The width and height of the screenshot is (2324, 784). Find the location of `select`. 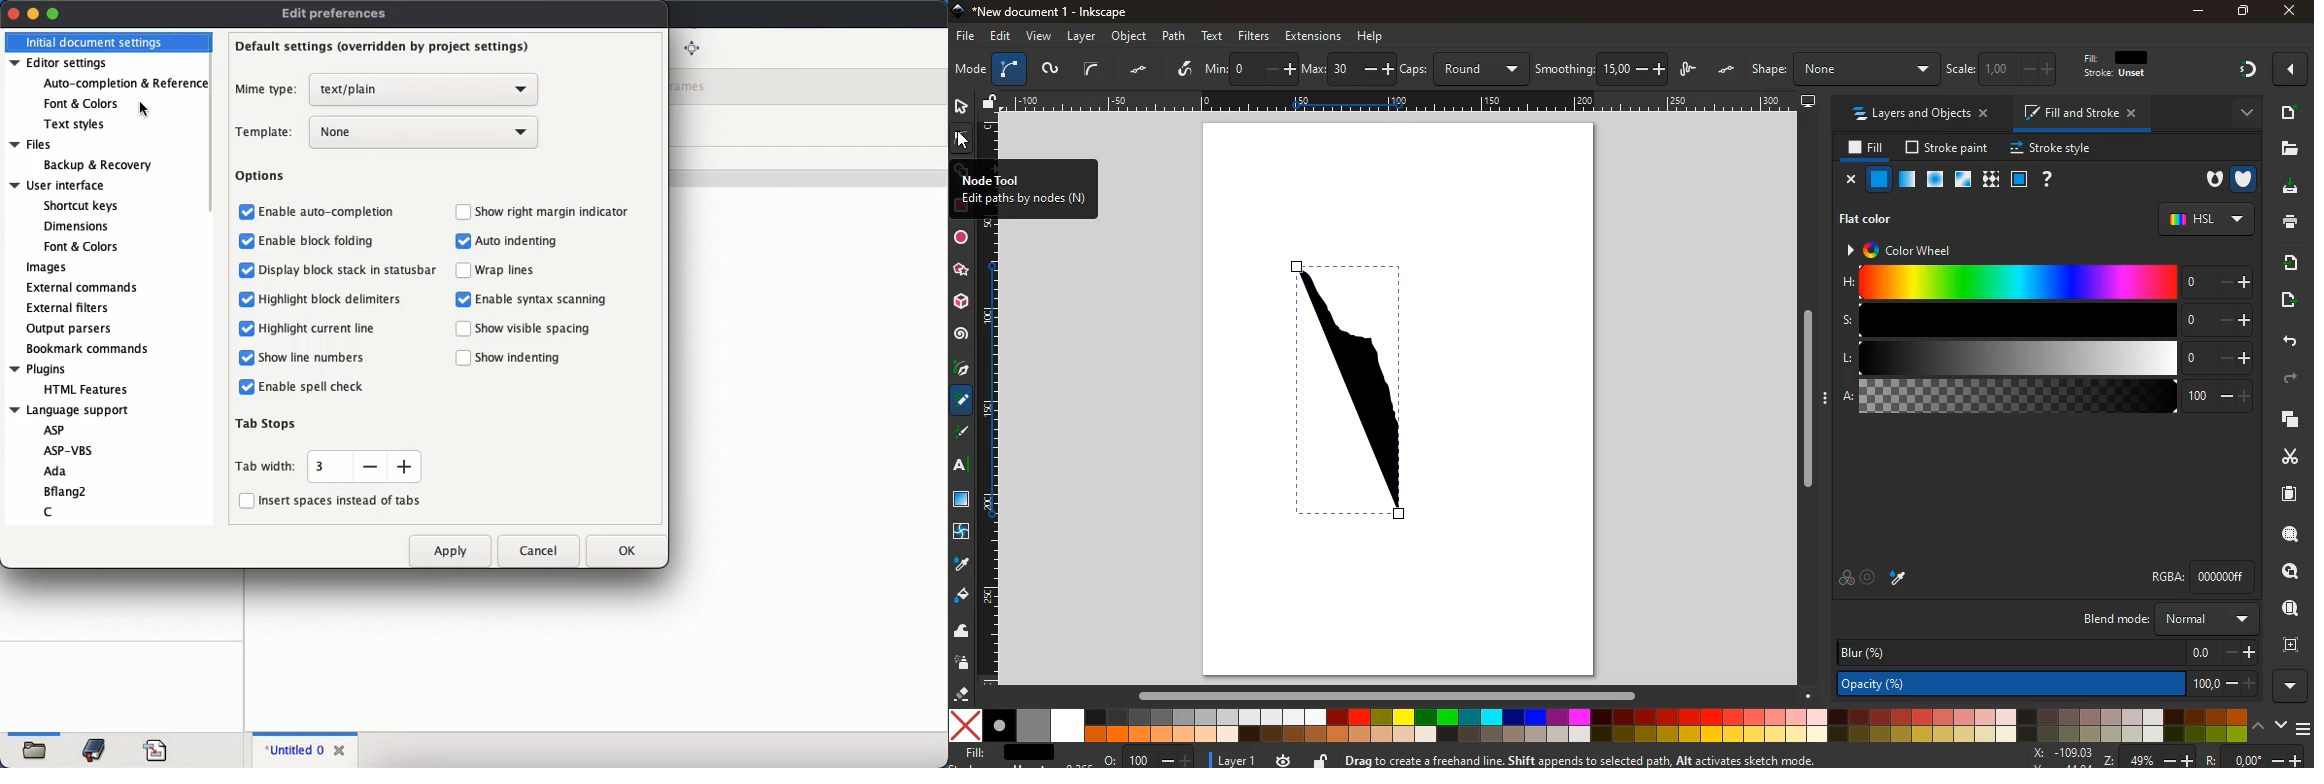

select is located at coordinates (959, 105).